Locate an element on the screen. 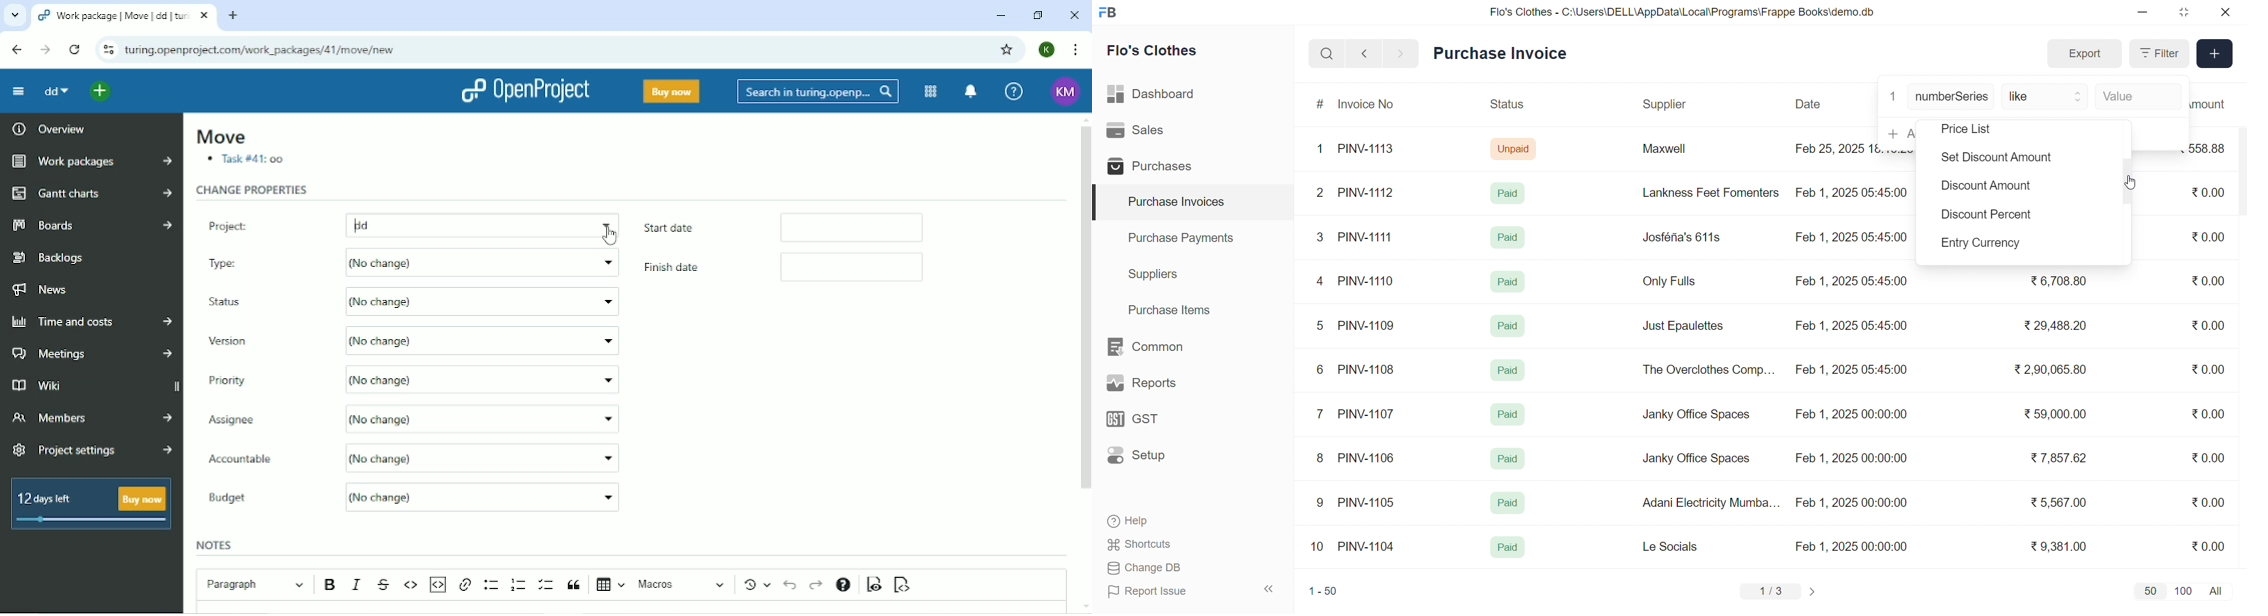 The image size is (2268, 616). # is located at coordinates (1321, 105).